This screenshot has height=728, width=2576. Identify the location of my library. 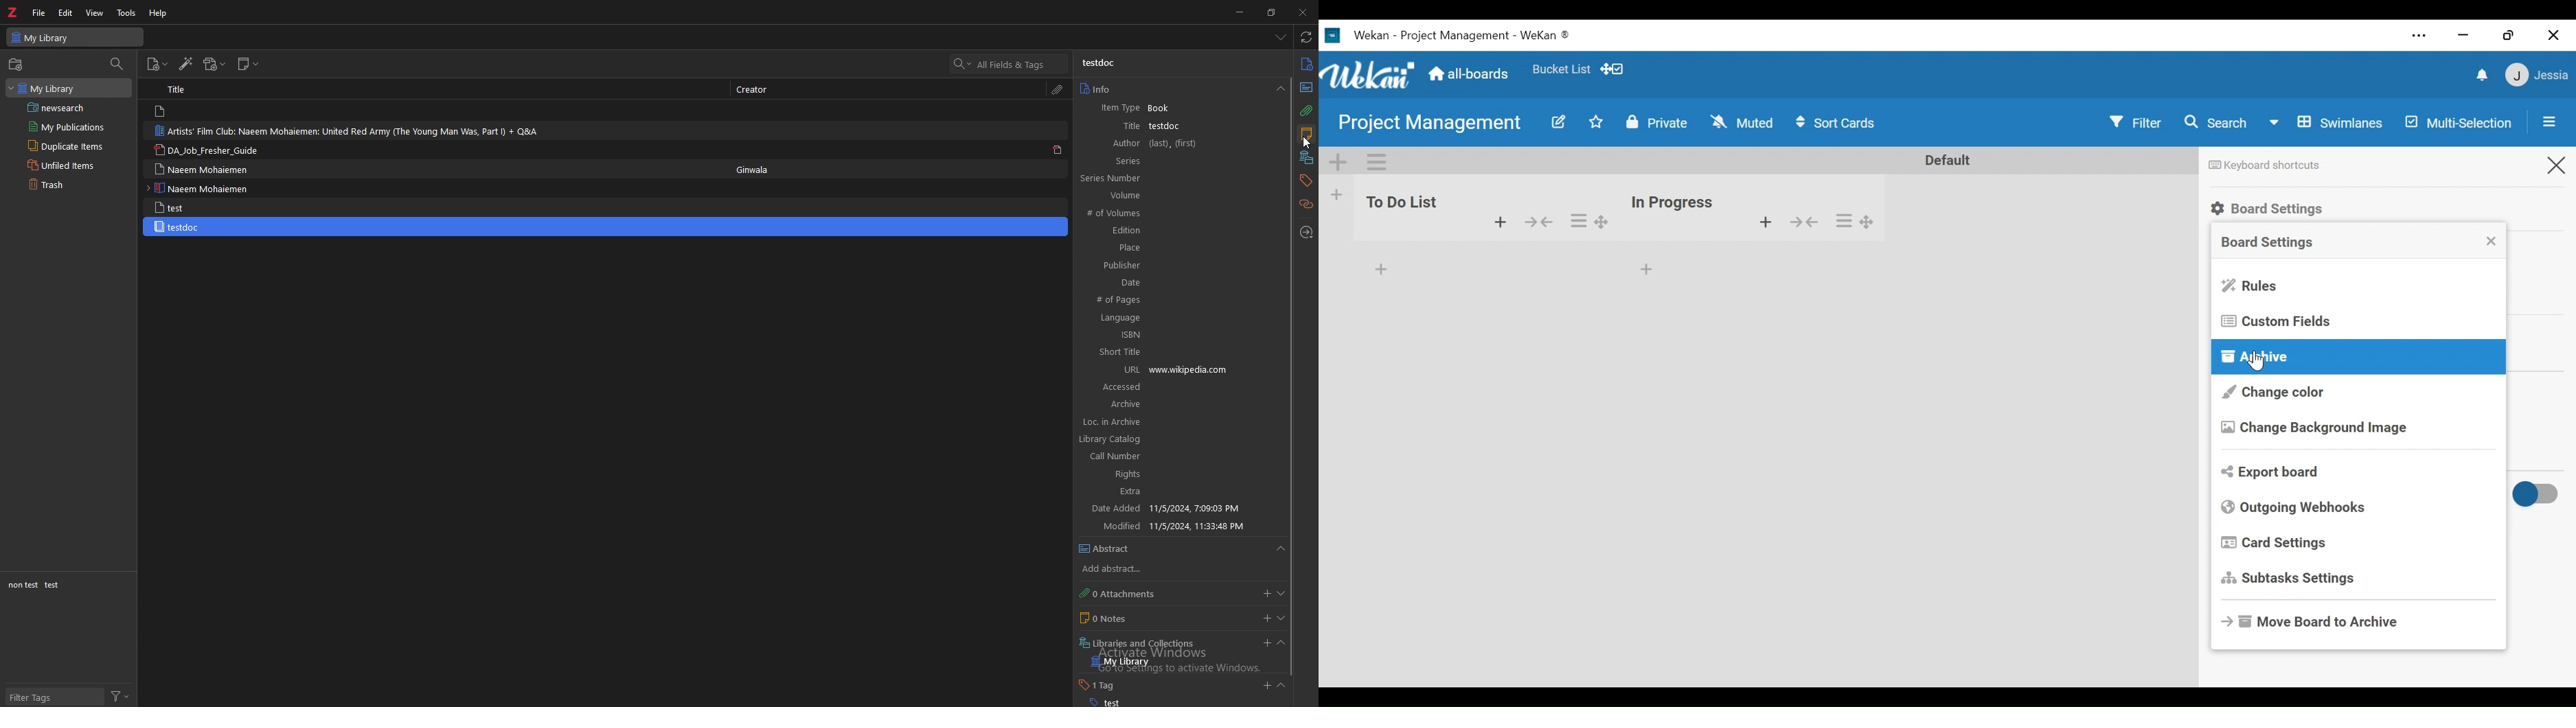
(1124, 663).